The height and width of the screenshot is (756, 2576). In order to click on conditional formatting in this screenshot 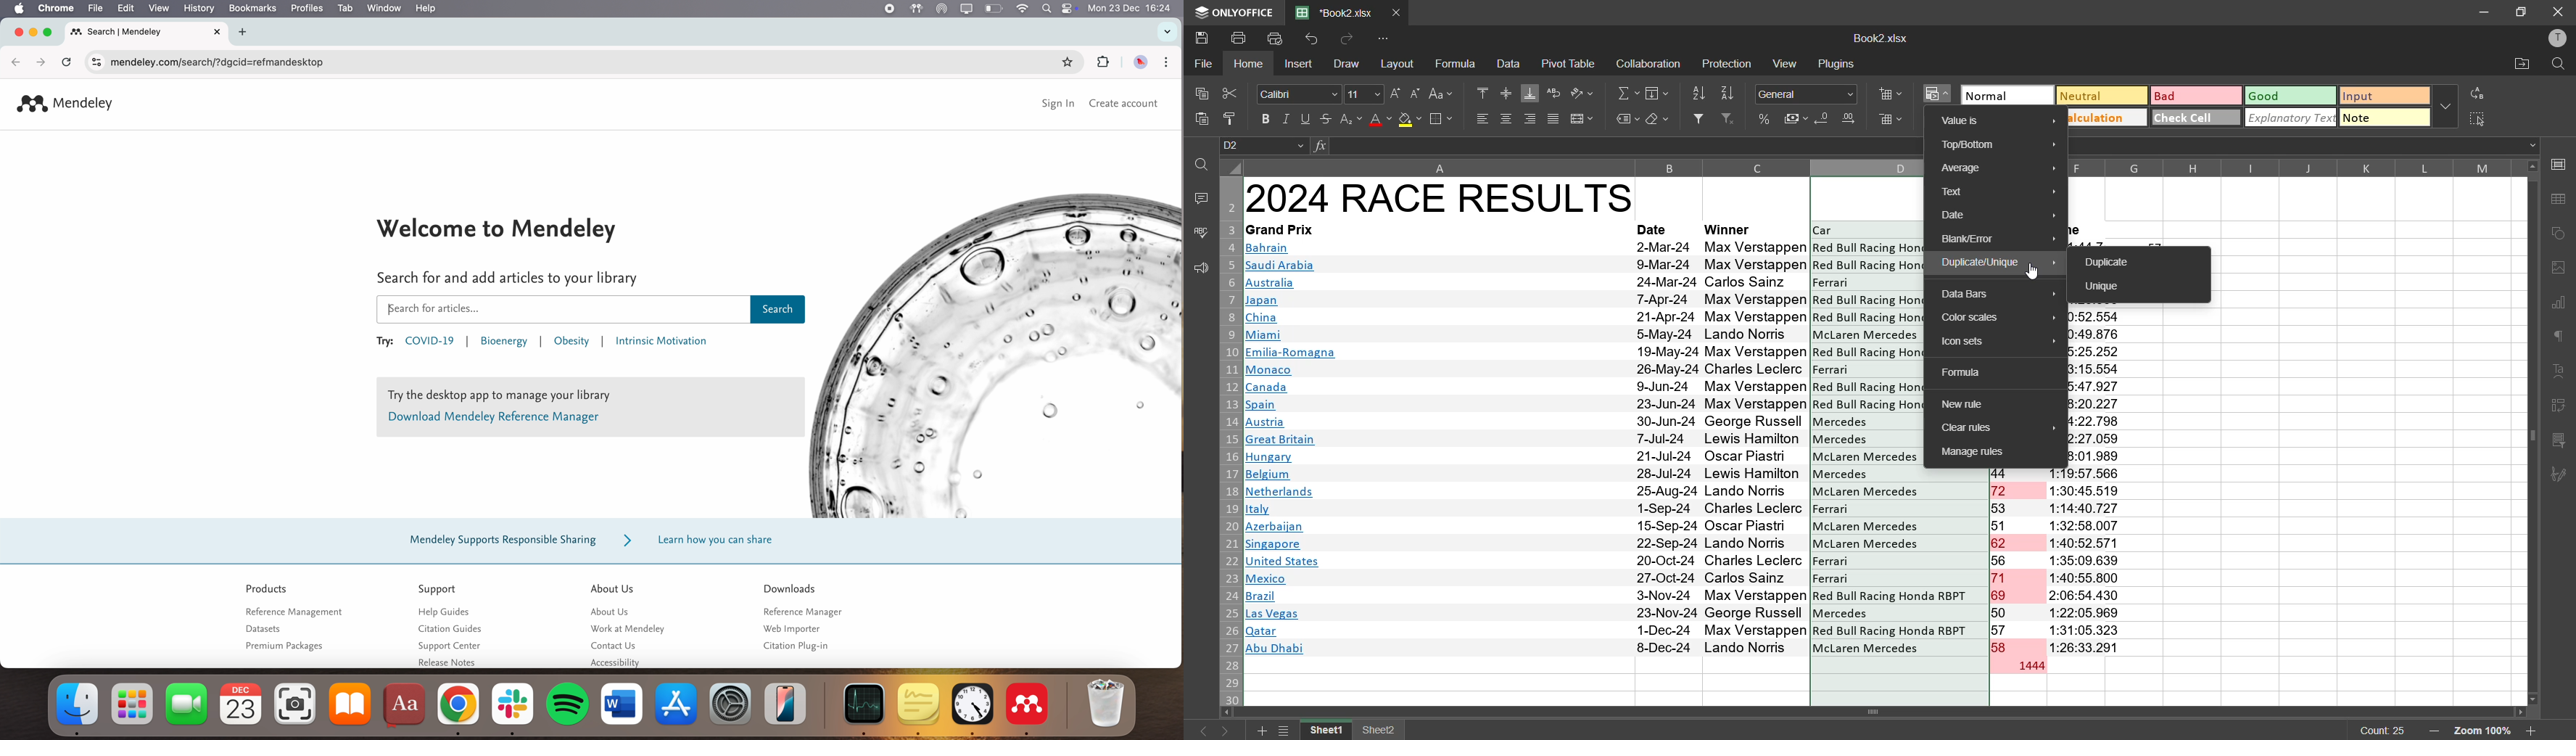, I will do `click(1939, 94)`.